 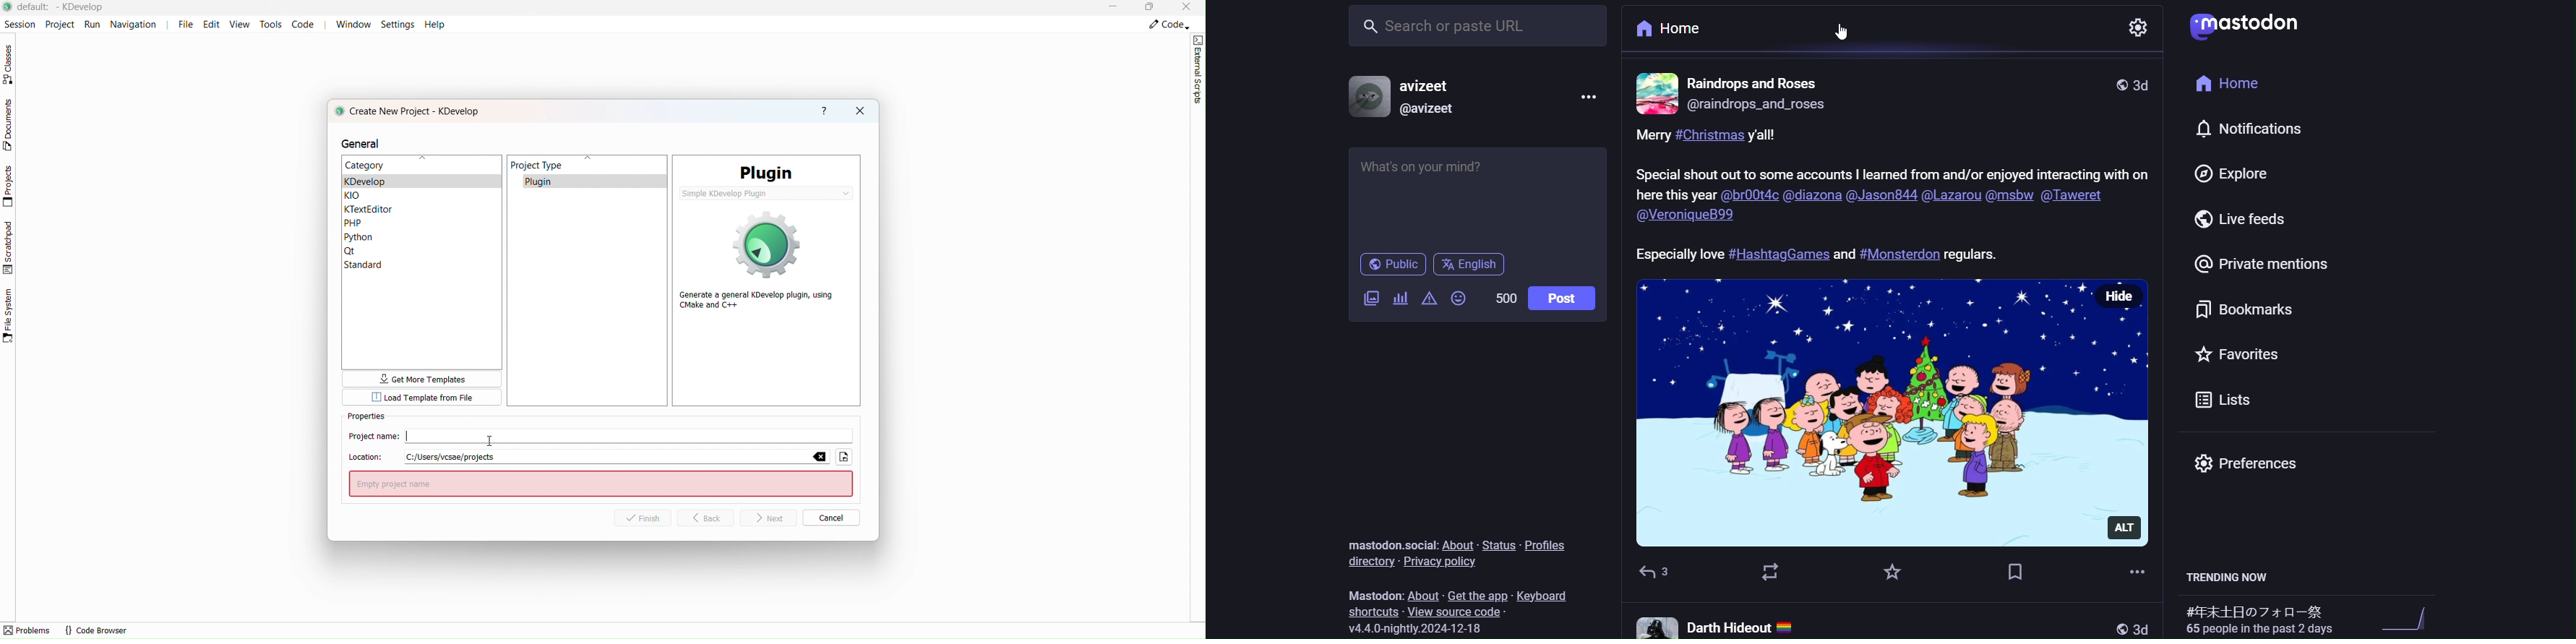 I want to click on version, so click(x=1420, y=628).